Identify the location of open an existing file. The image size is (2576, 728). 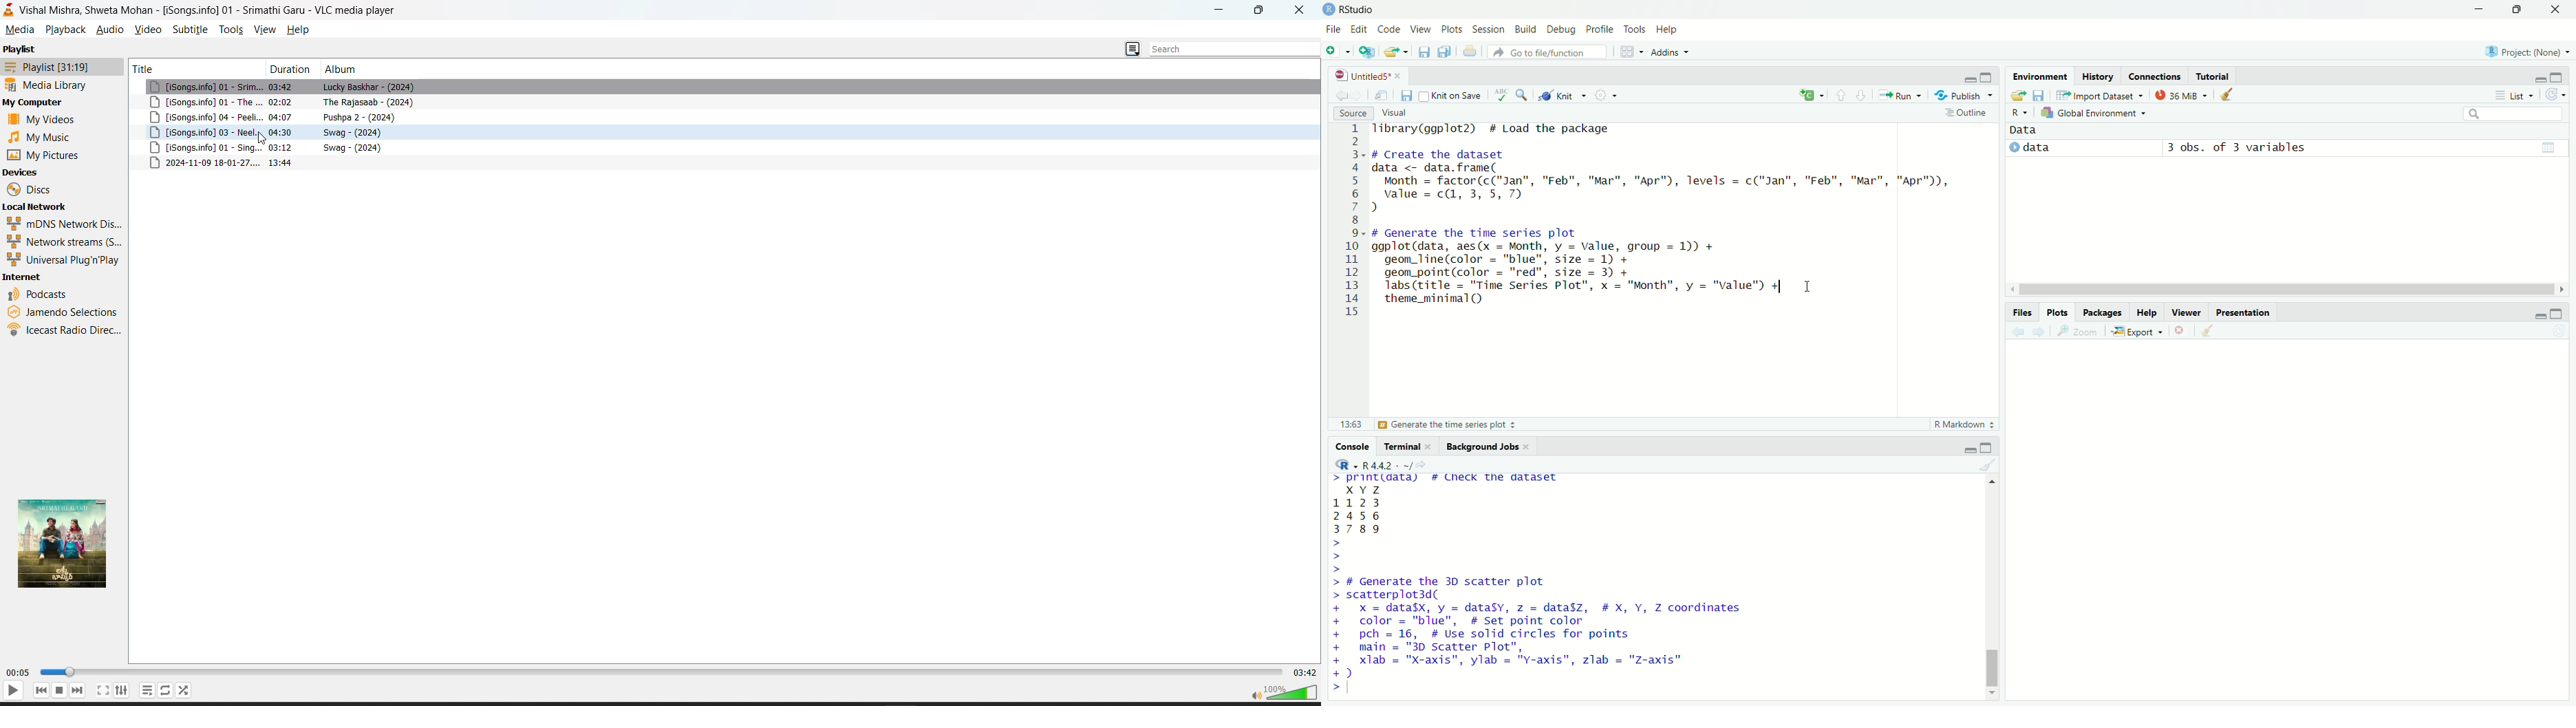
(1397, 50).